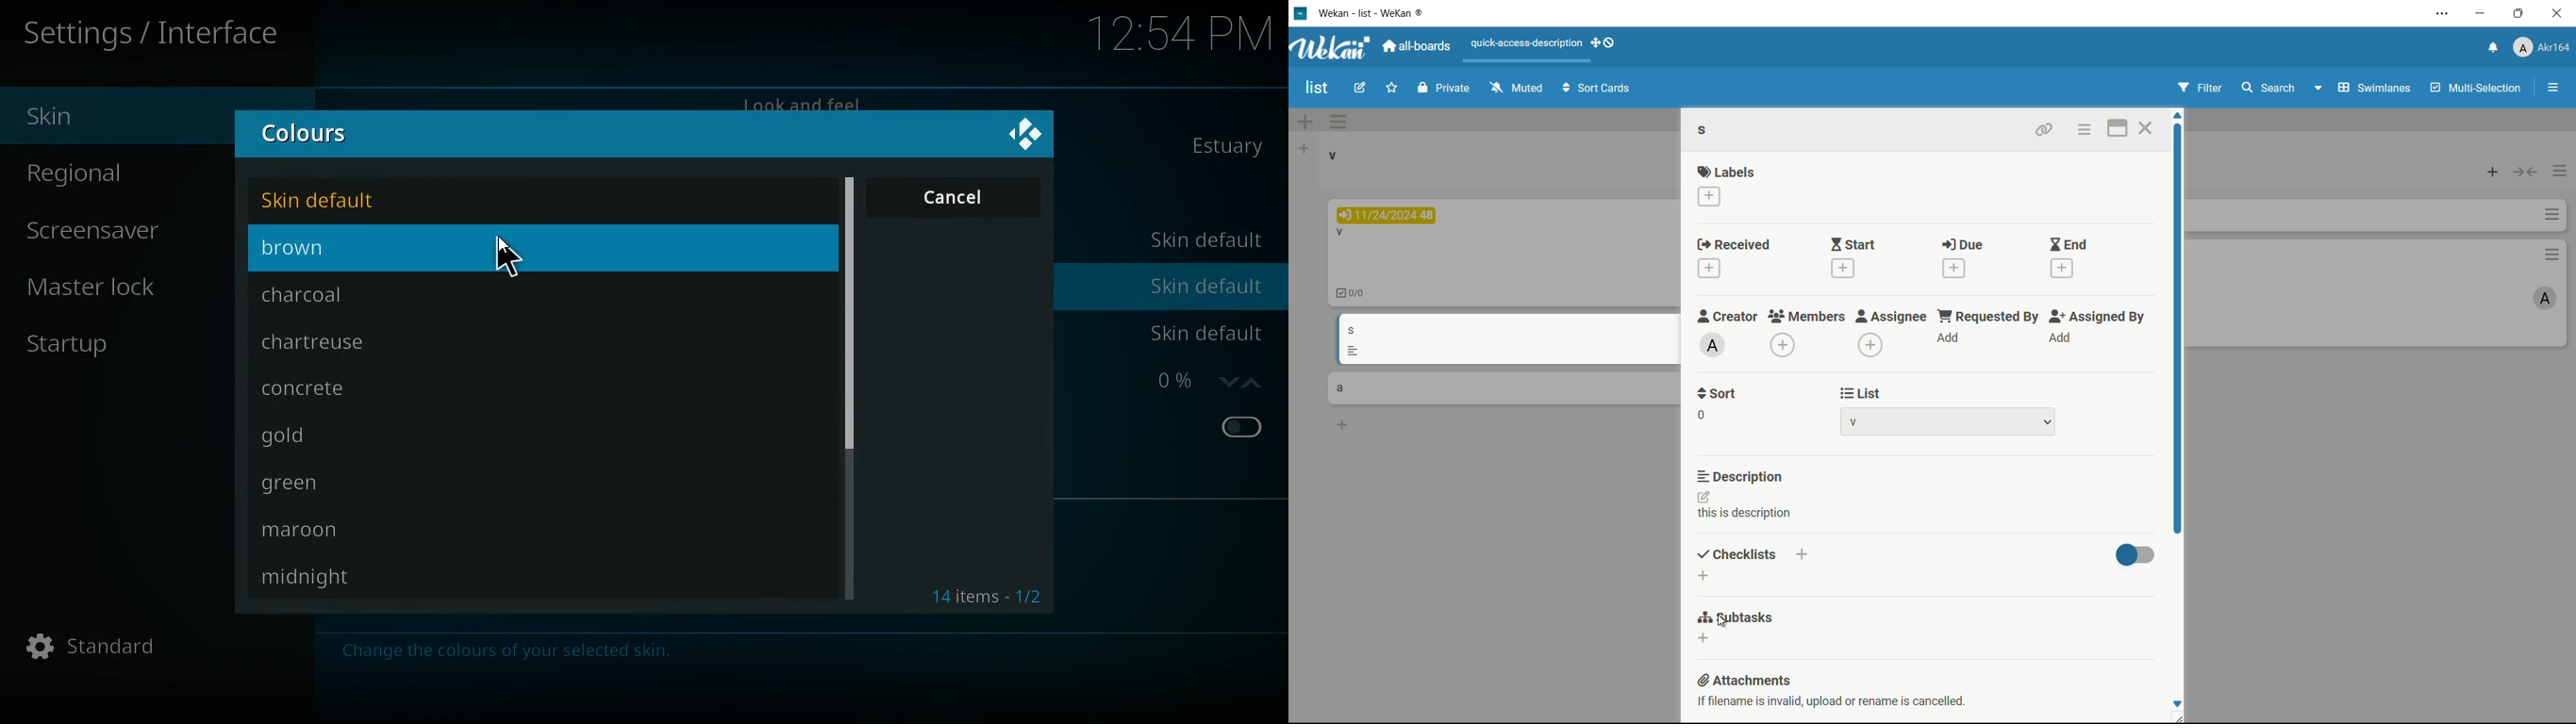 The height and width of the screenshot is (728, 2576). I want to click on labels, so click(1728, 172).